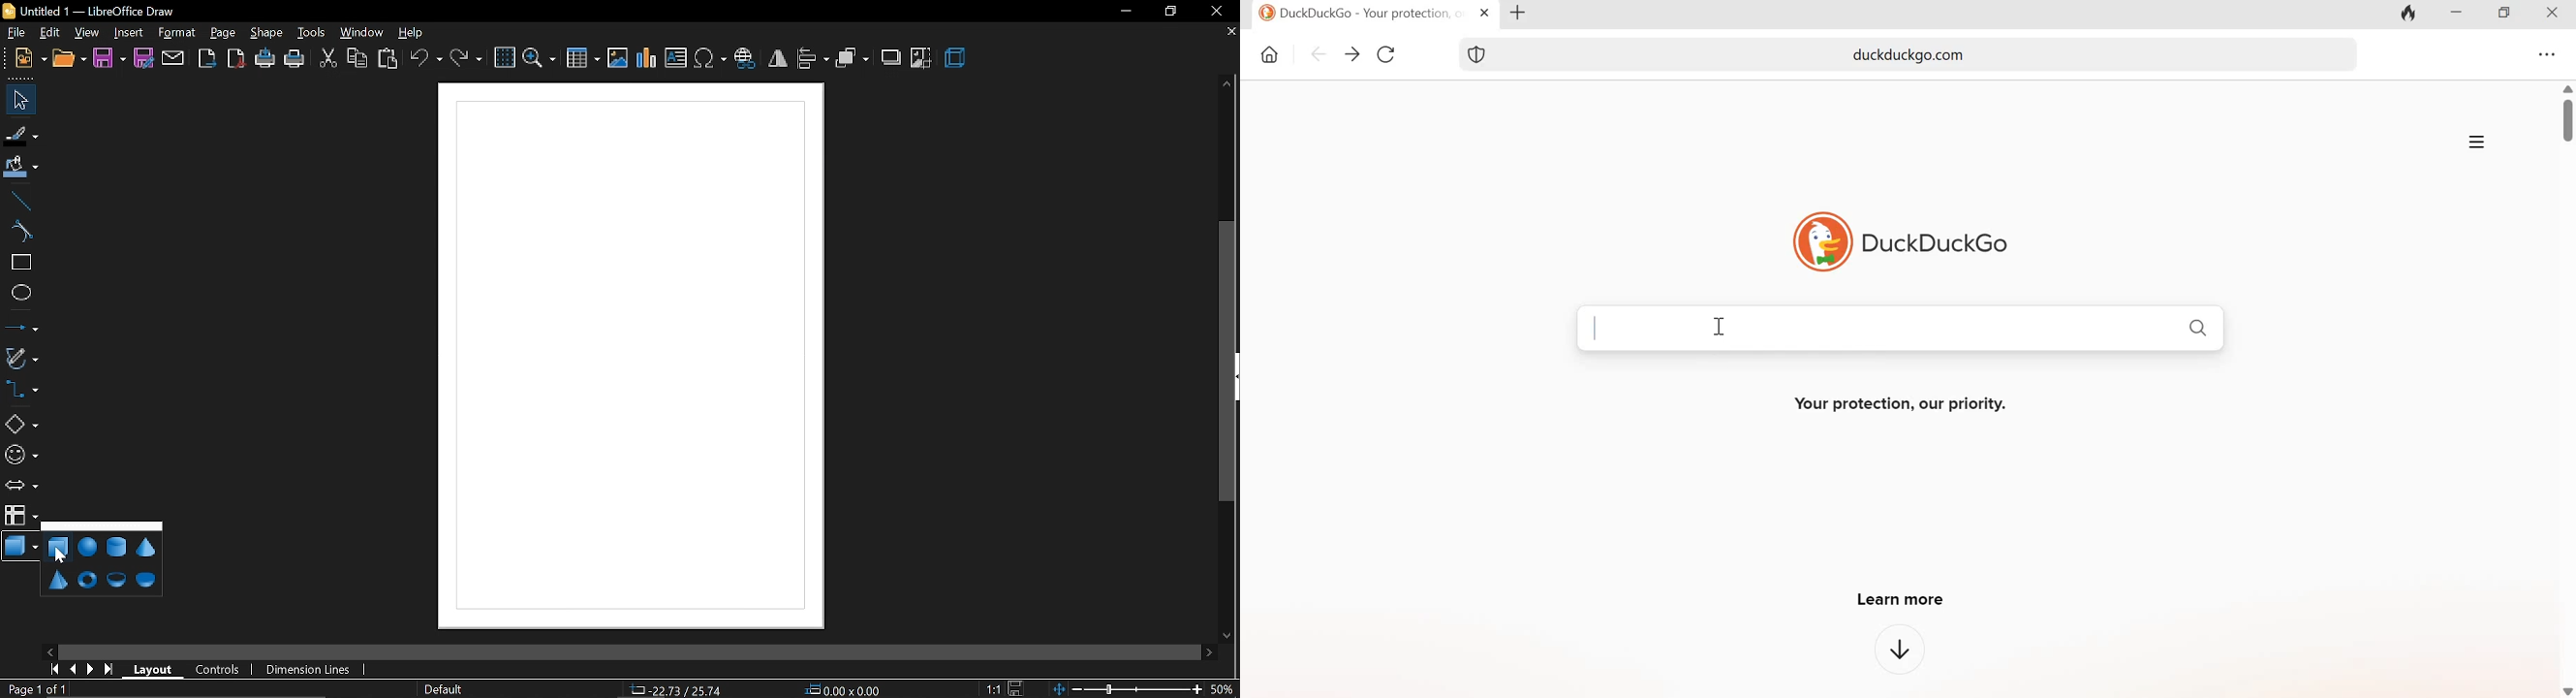  What do you see at coordinates (956, 58) in the screenshot?
I see `3d effect` at bounding box center [956, 58].